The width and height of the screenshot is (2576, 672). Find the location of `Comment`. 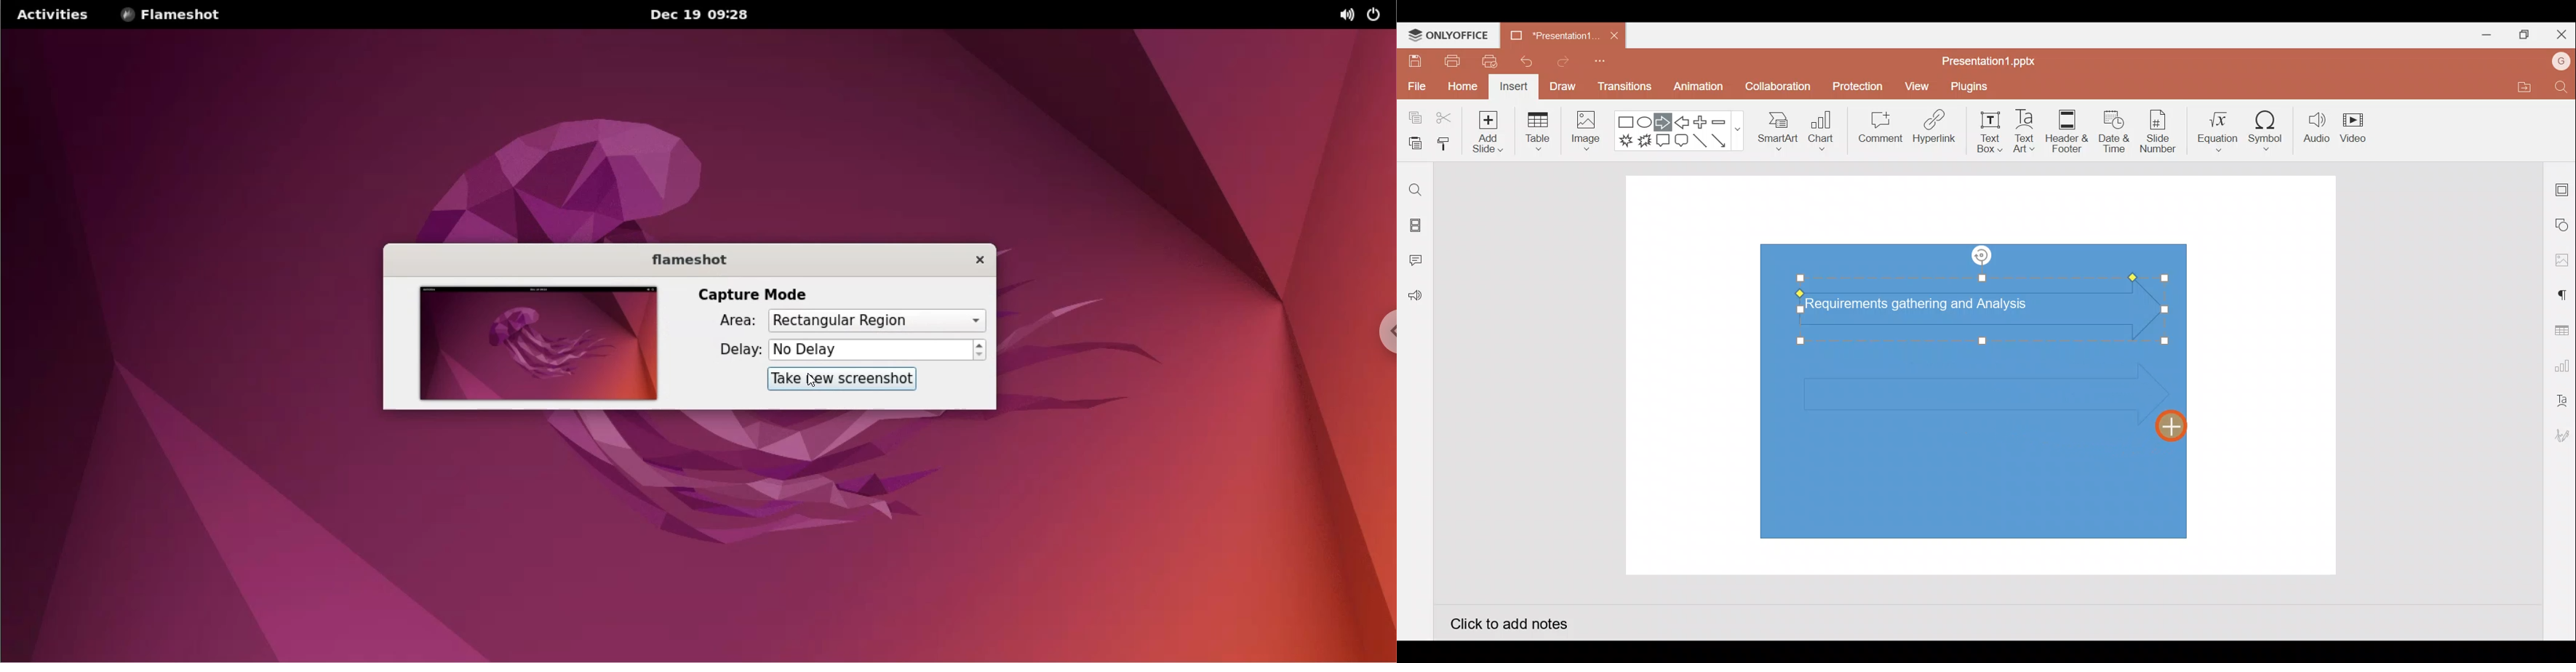

Comment is located at coordinates (1876, 130).